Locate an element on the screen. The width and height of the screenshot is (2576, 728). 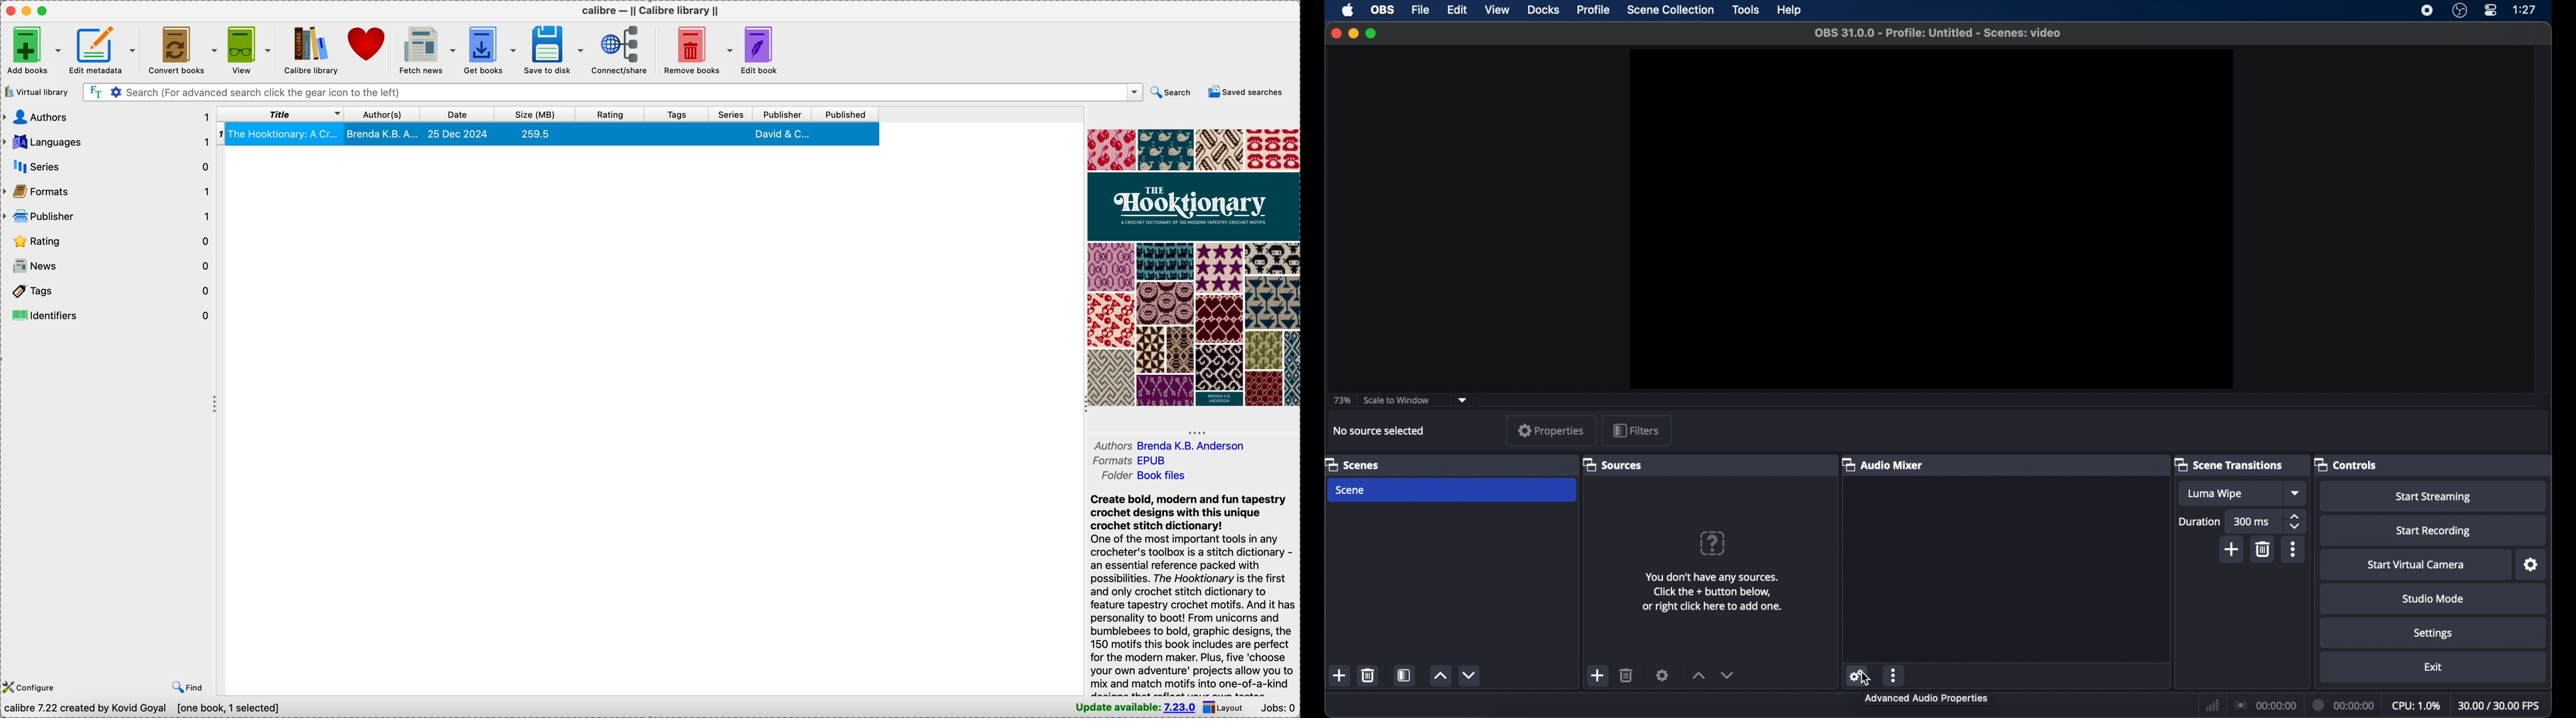
controls is located at coordinates (2345, 464).